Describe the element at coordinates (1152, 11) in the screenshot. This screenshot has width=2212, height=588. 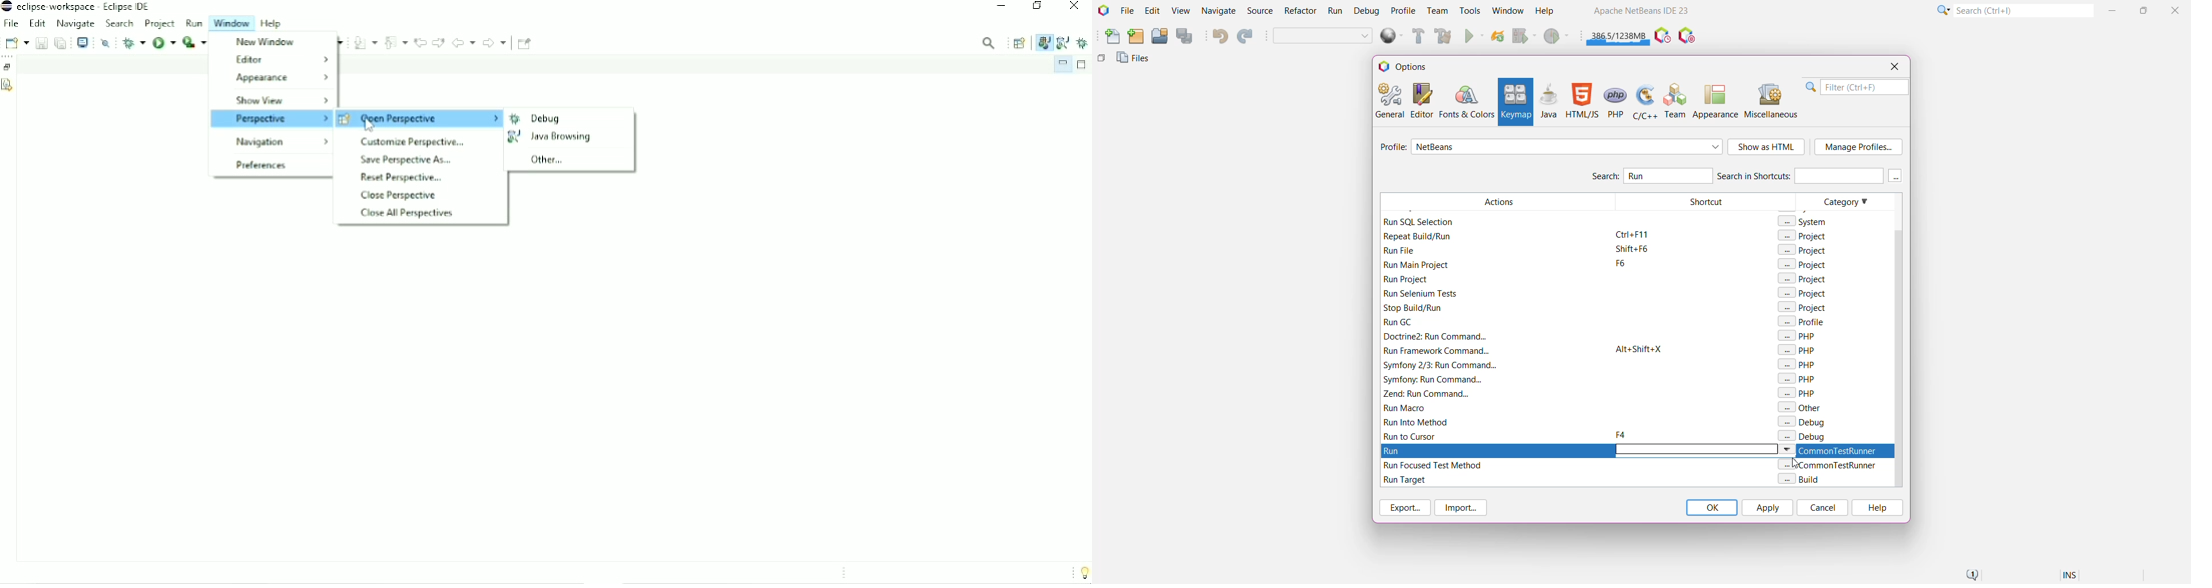
I see `Edit` at that location.